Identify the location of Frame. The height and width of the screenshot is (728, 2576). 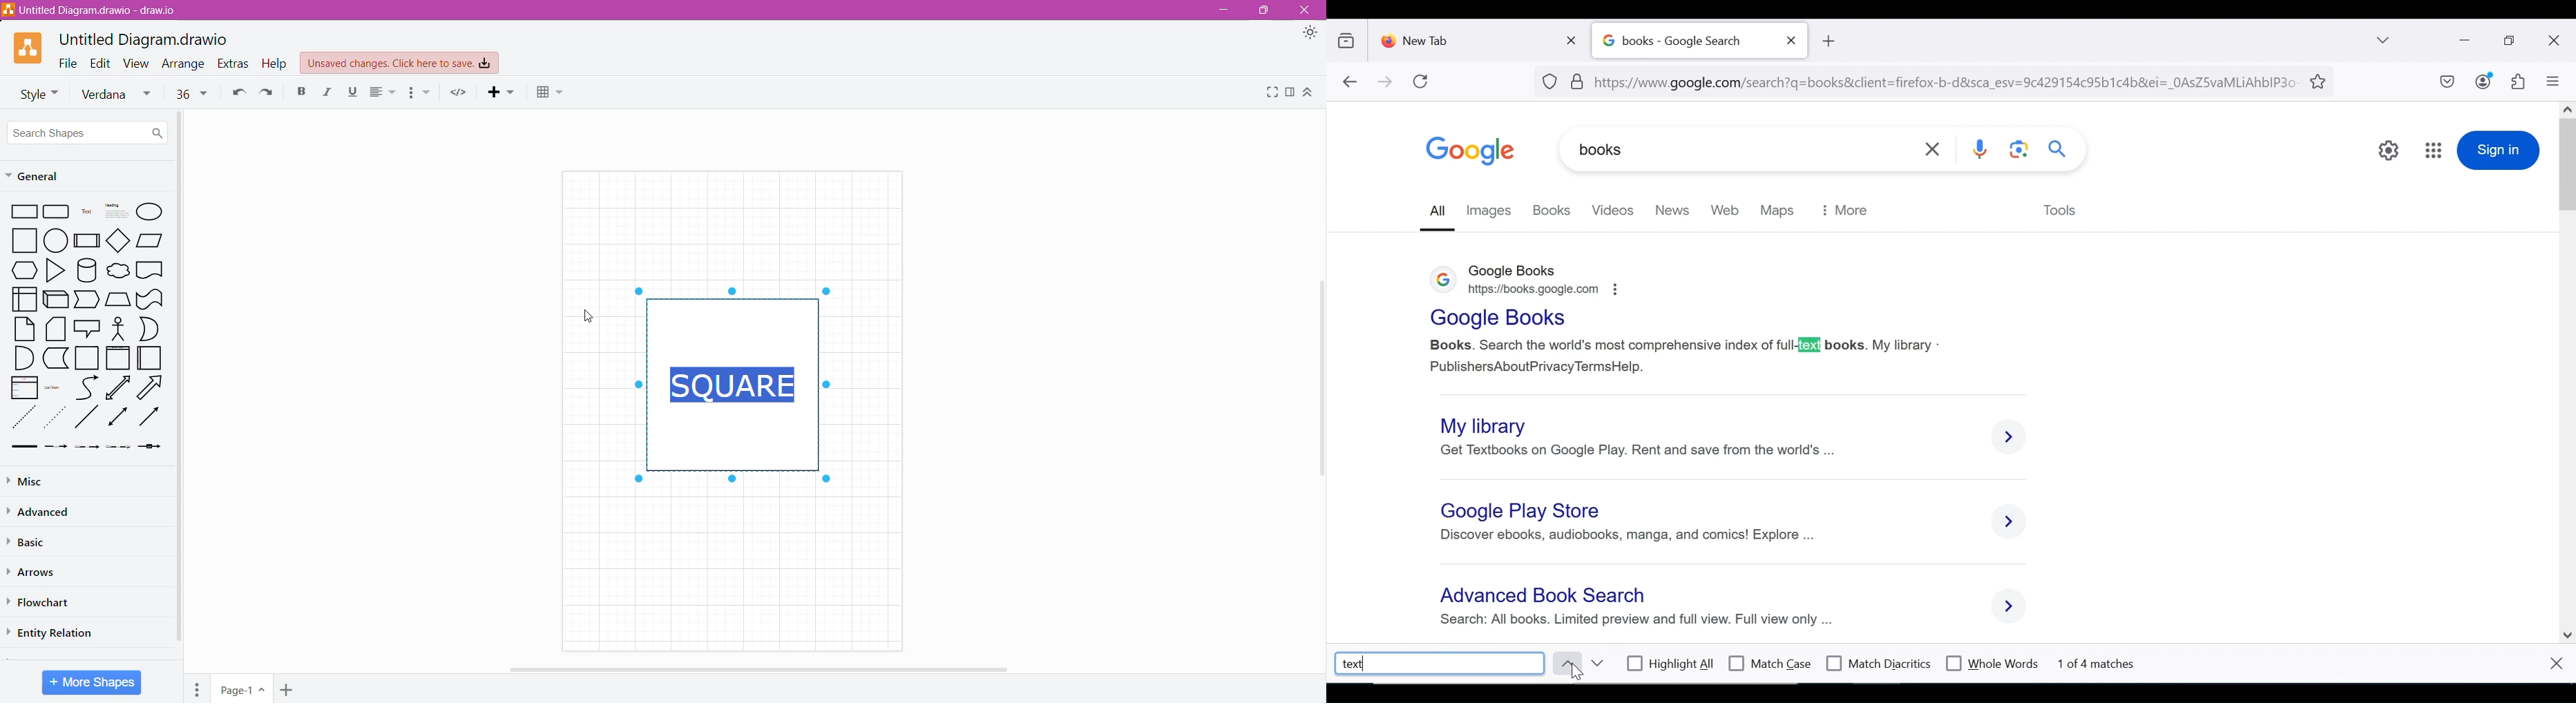
(119, 358).